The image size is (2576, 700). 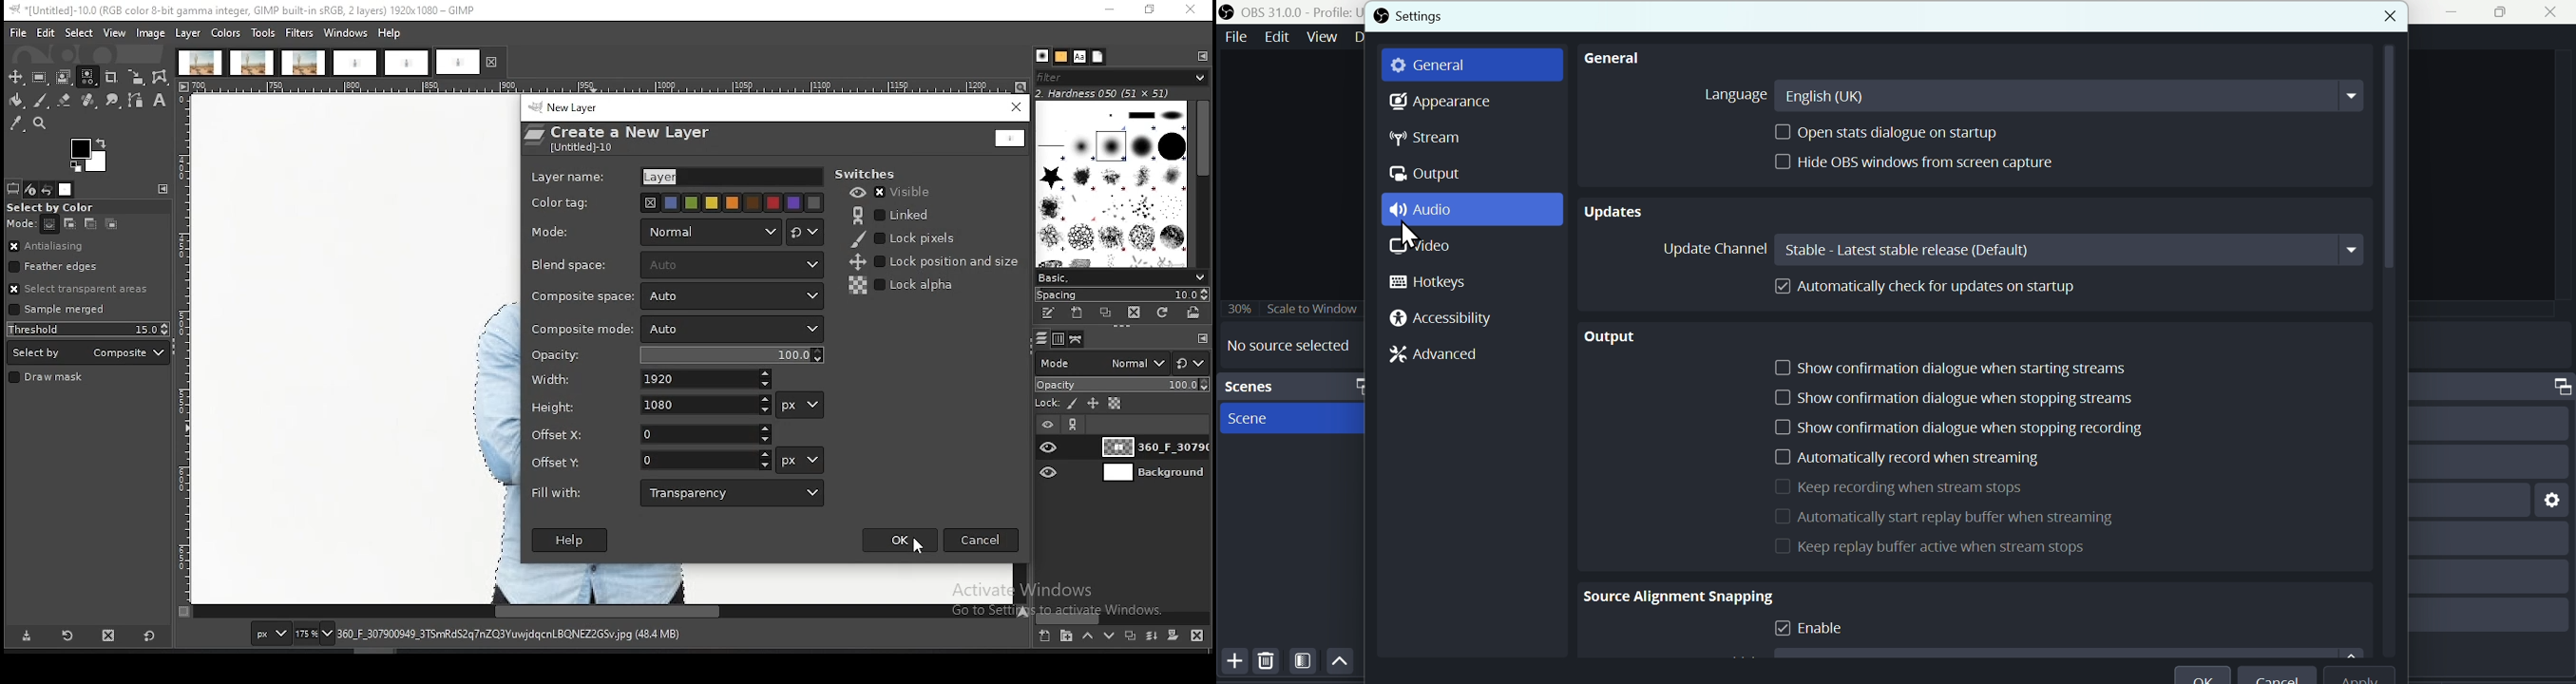 I want to click on cursor, so click(x=1415, y=235).